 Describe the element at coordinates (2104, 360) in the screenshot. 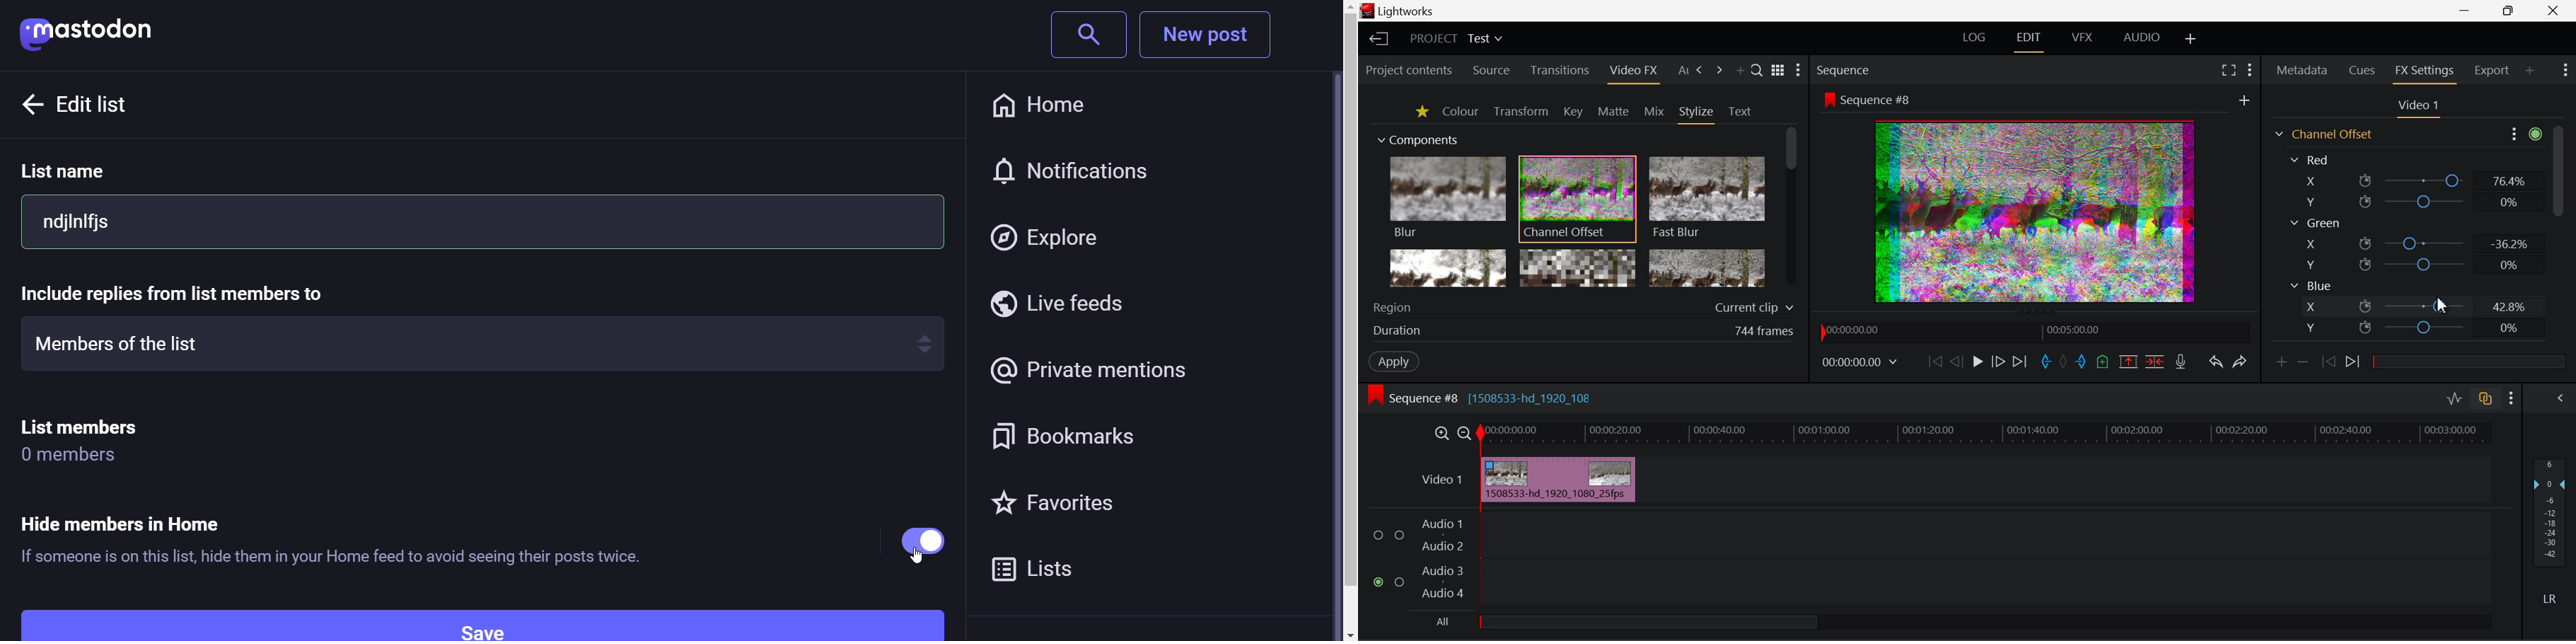

I see `Mark Cue` at that location.